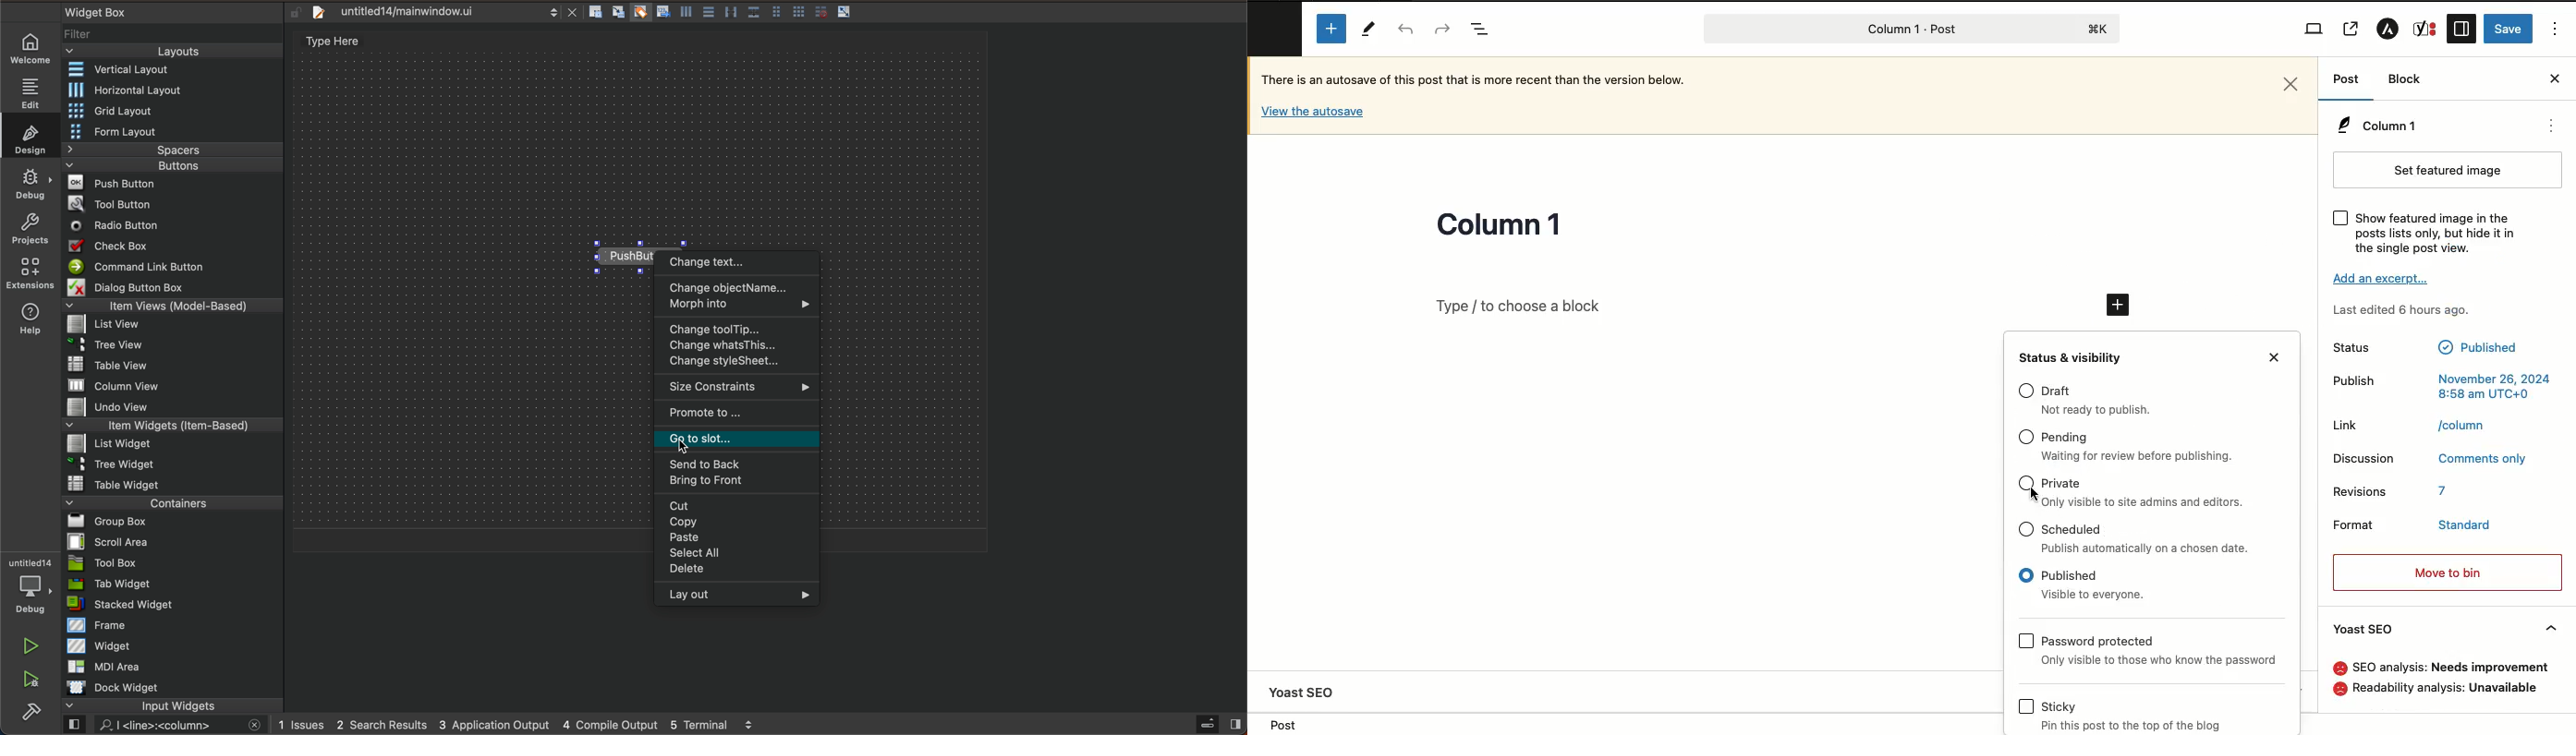  What do you see at coordinates (165, 725) in the screenshot?
I see `search` at bounding box center [165, 725].